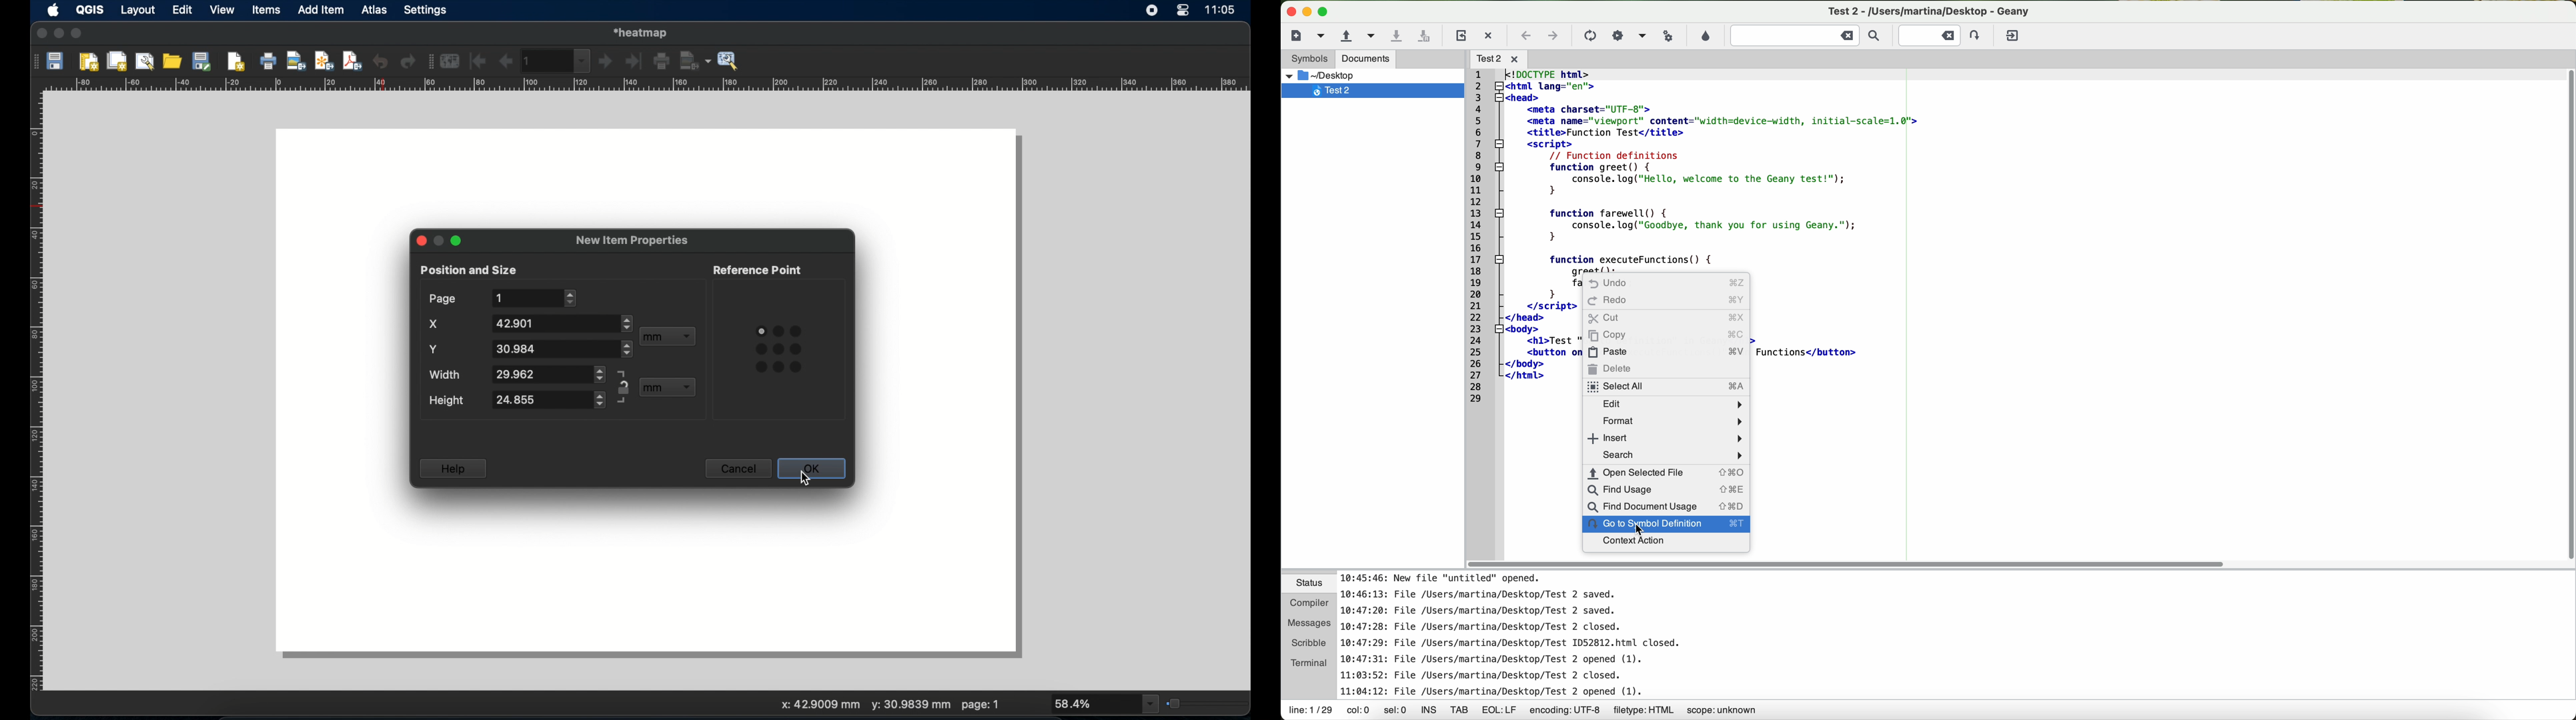  What do you see at coordinates (1664, 351) in the screenshot?
I see `paste` at bounding box center [1664, 351].